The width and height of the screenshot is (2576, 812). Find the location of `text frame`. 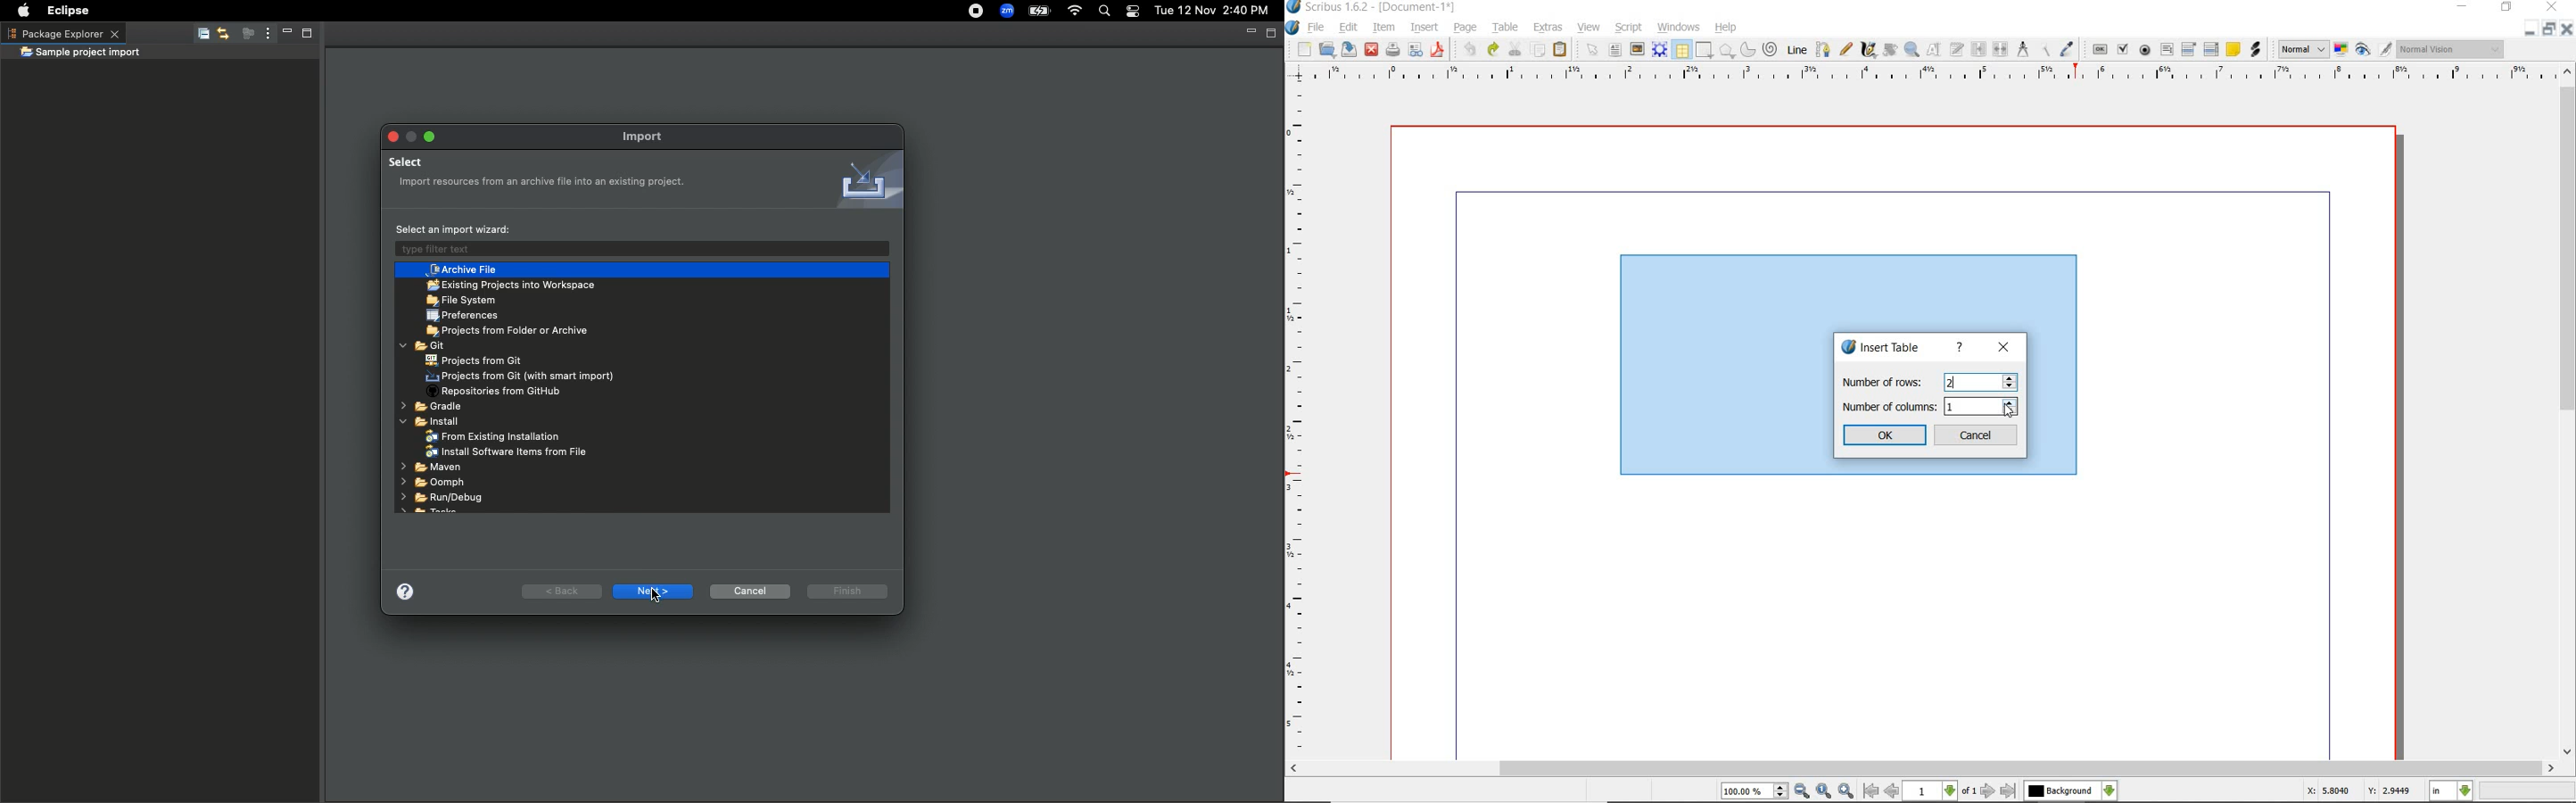

text frame is located at coordinates (1616, 52).